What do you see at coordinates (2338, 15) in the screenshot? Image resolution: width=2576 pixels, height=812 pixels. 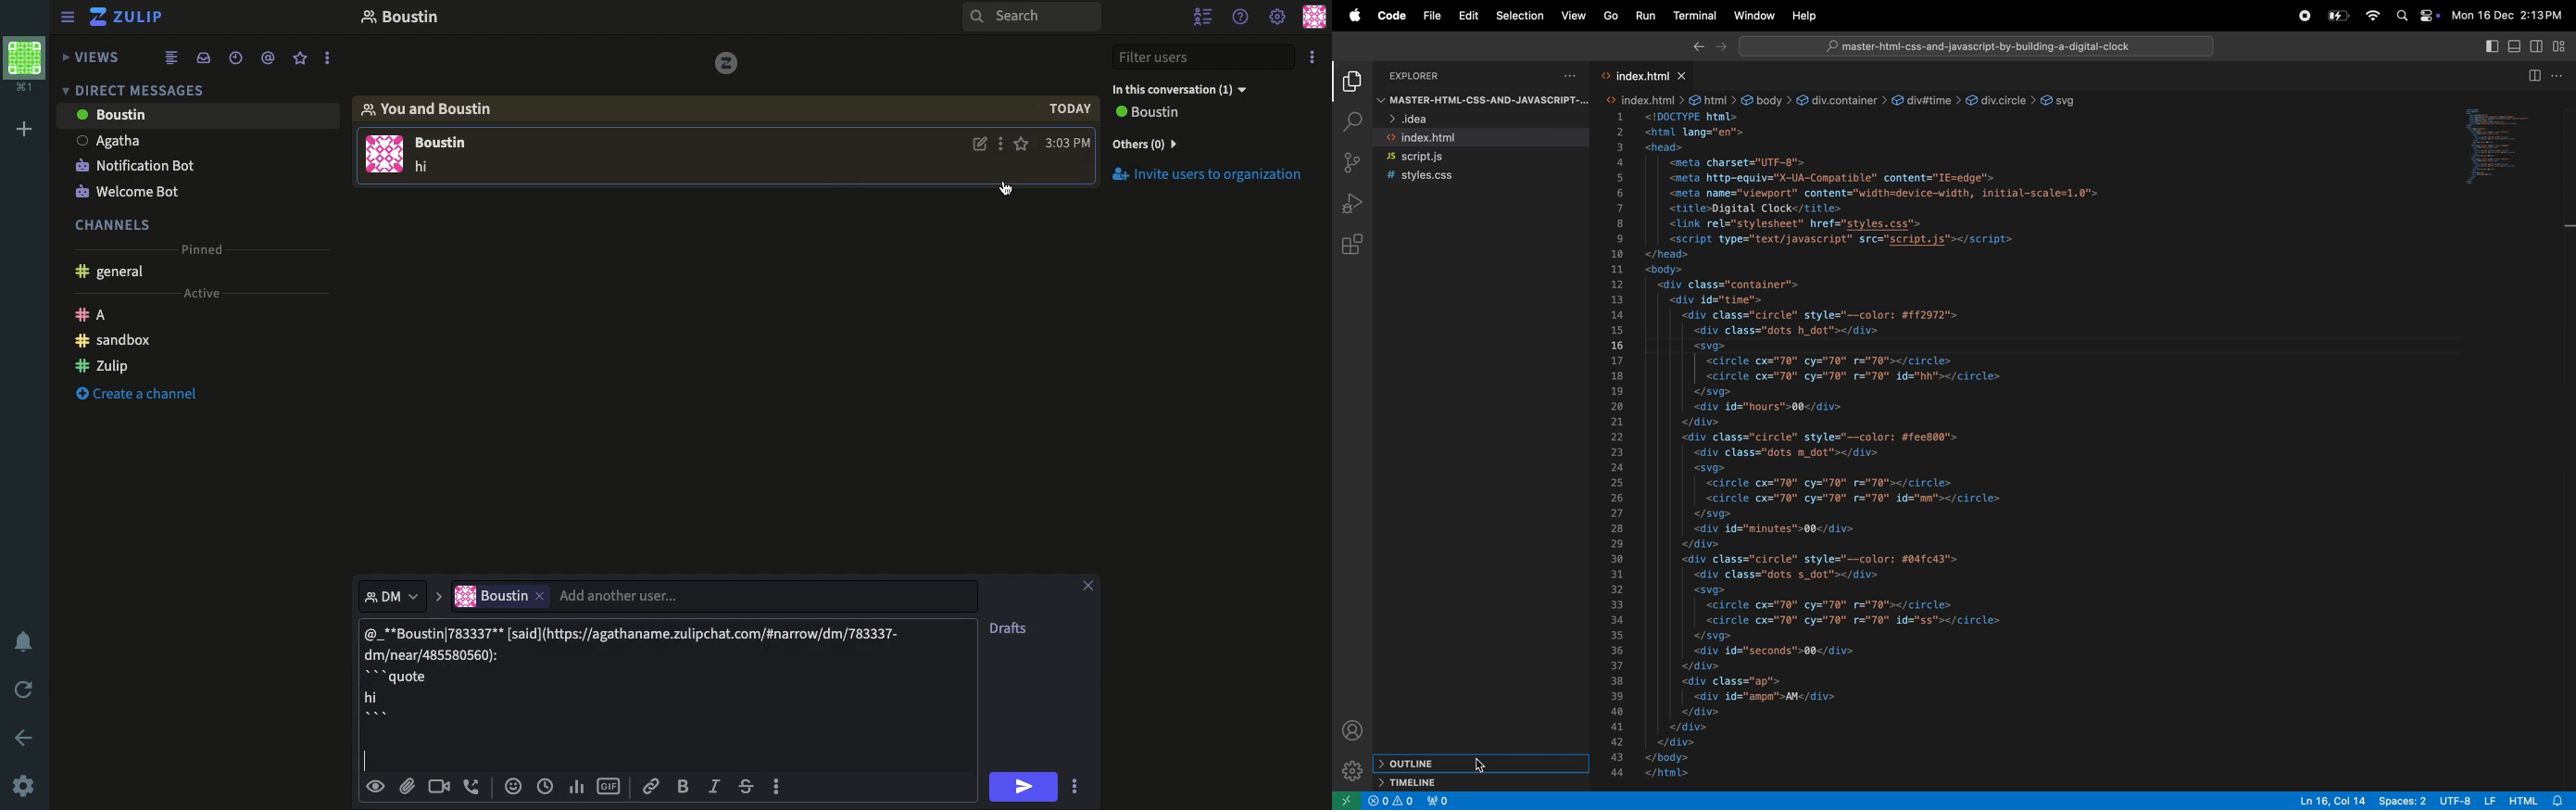 I see `battery` at bounding box center [2338, 15].